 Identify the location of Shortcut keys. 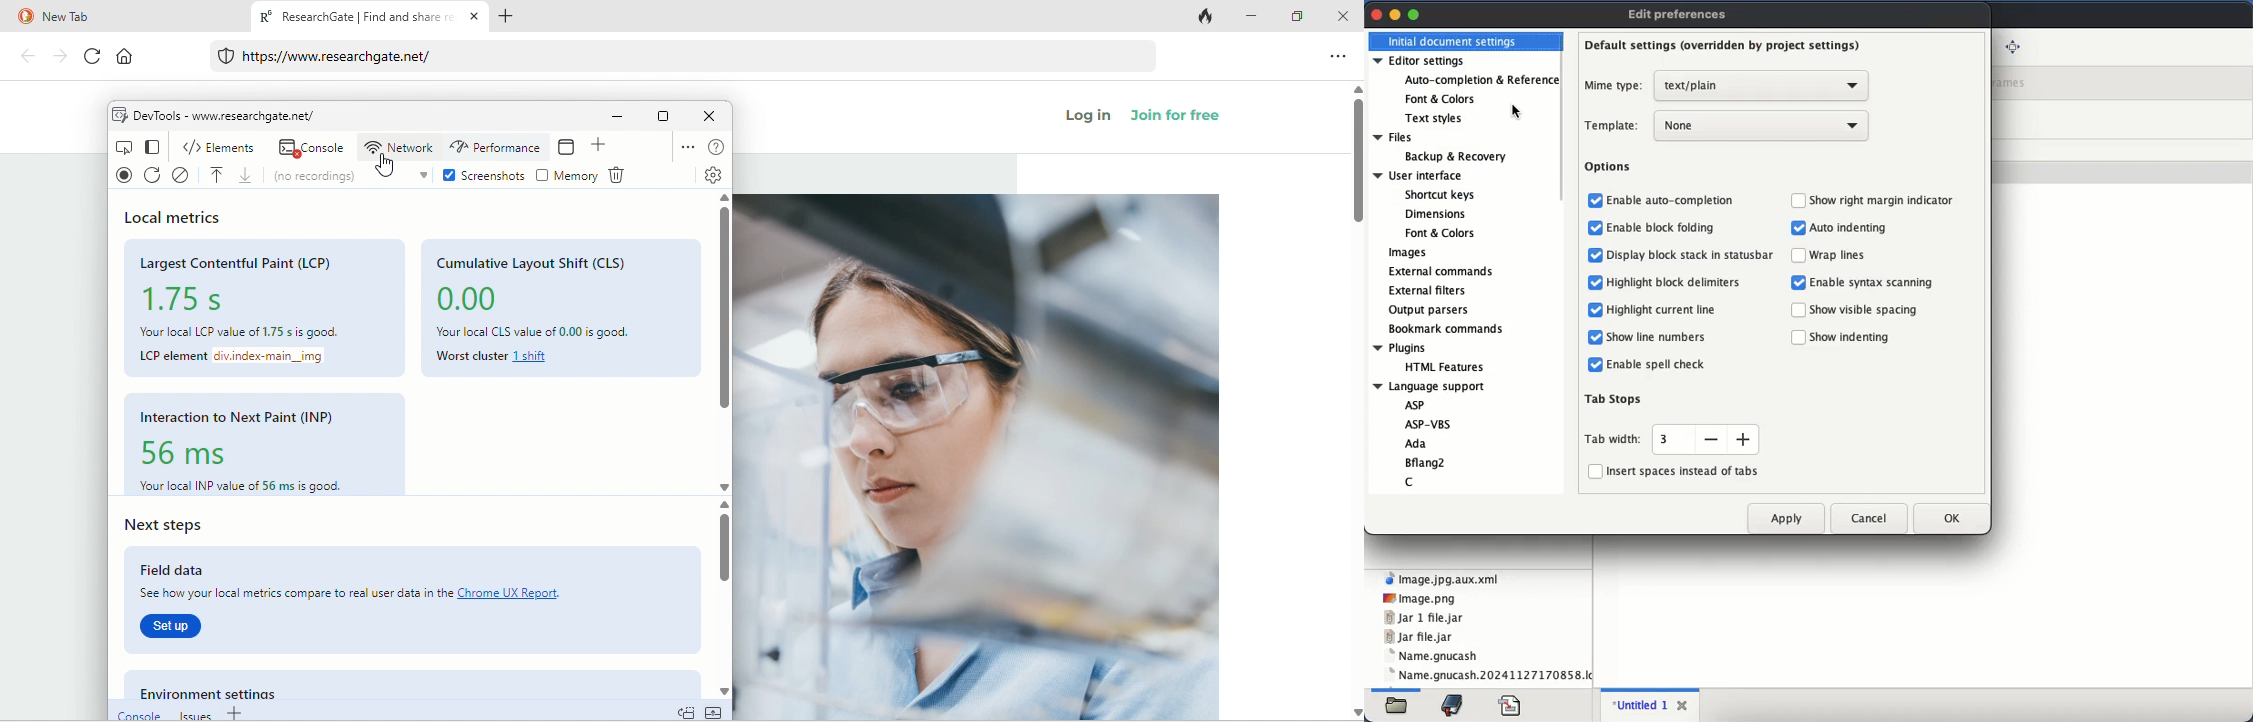
(1441, 192).